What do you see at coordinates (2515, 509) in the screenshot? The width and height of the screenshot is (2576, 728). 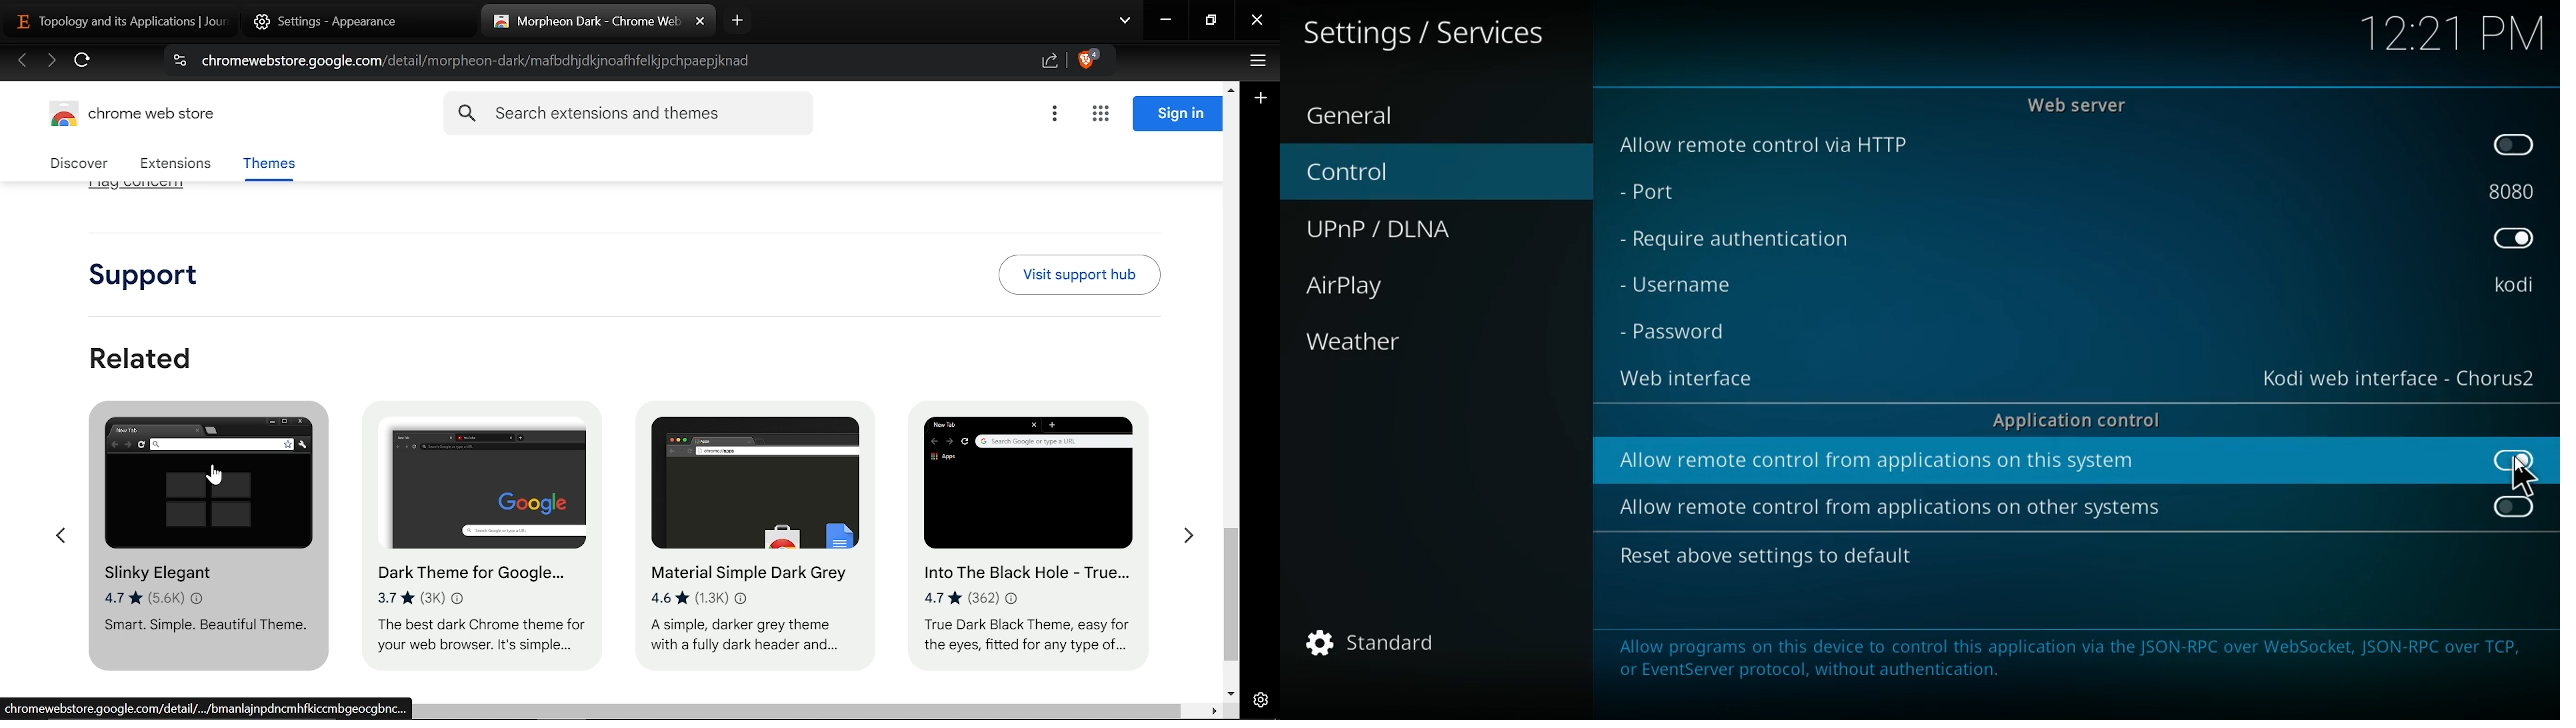 I see `off` at bounding box center [2515, 509].